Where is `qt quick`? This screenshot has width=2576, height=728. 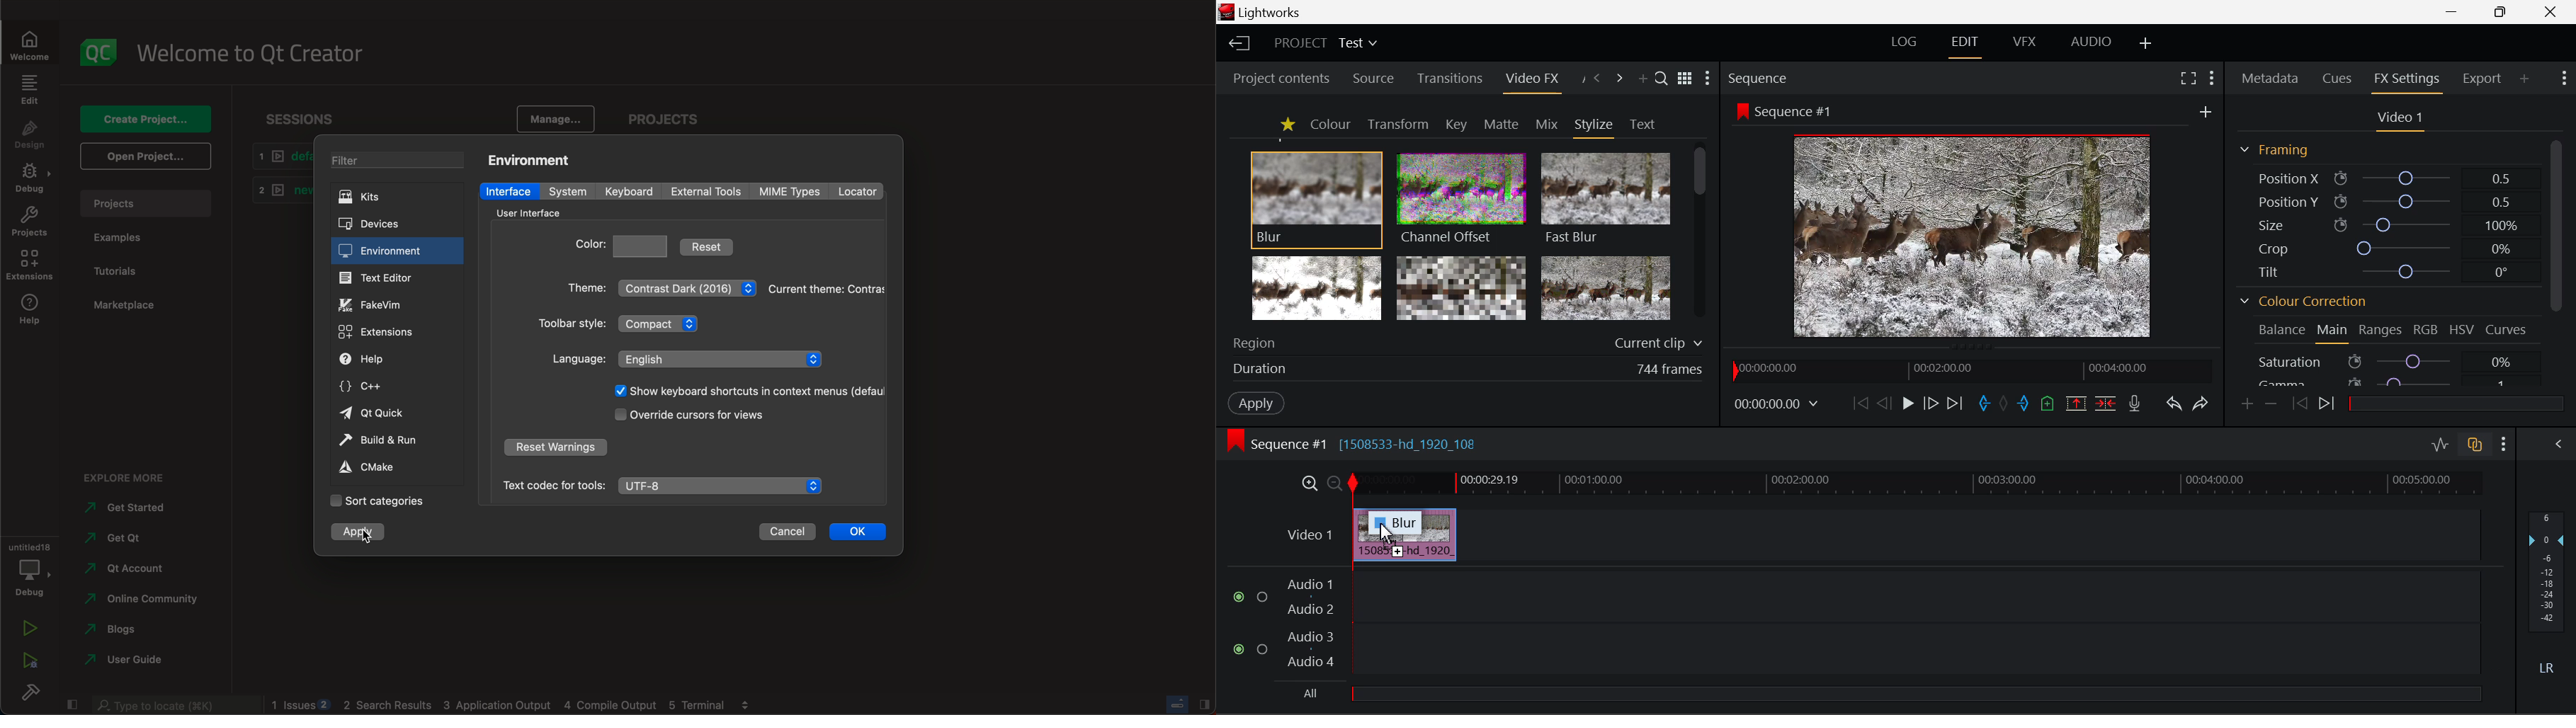 qt quick is located at coordinates (375, 414).